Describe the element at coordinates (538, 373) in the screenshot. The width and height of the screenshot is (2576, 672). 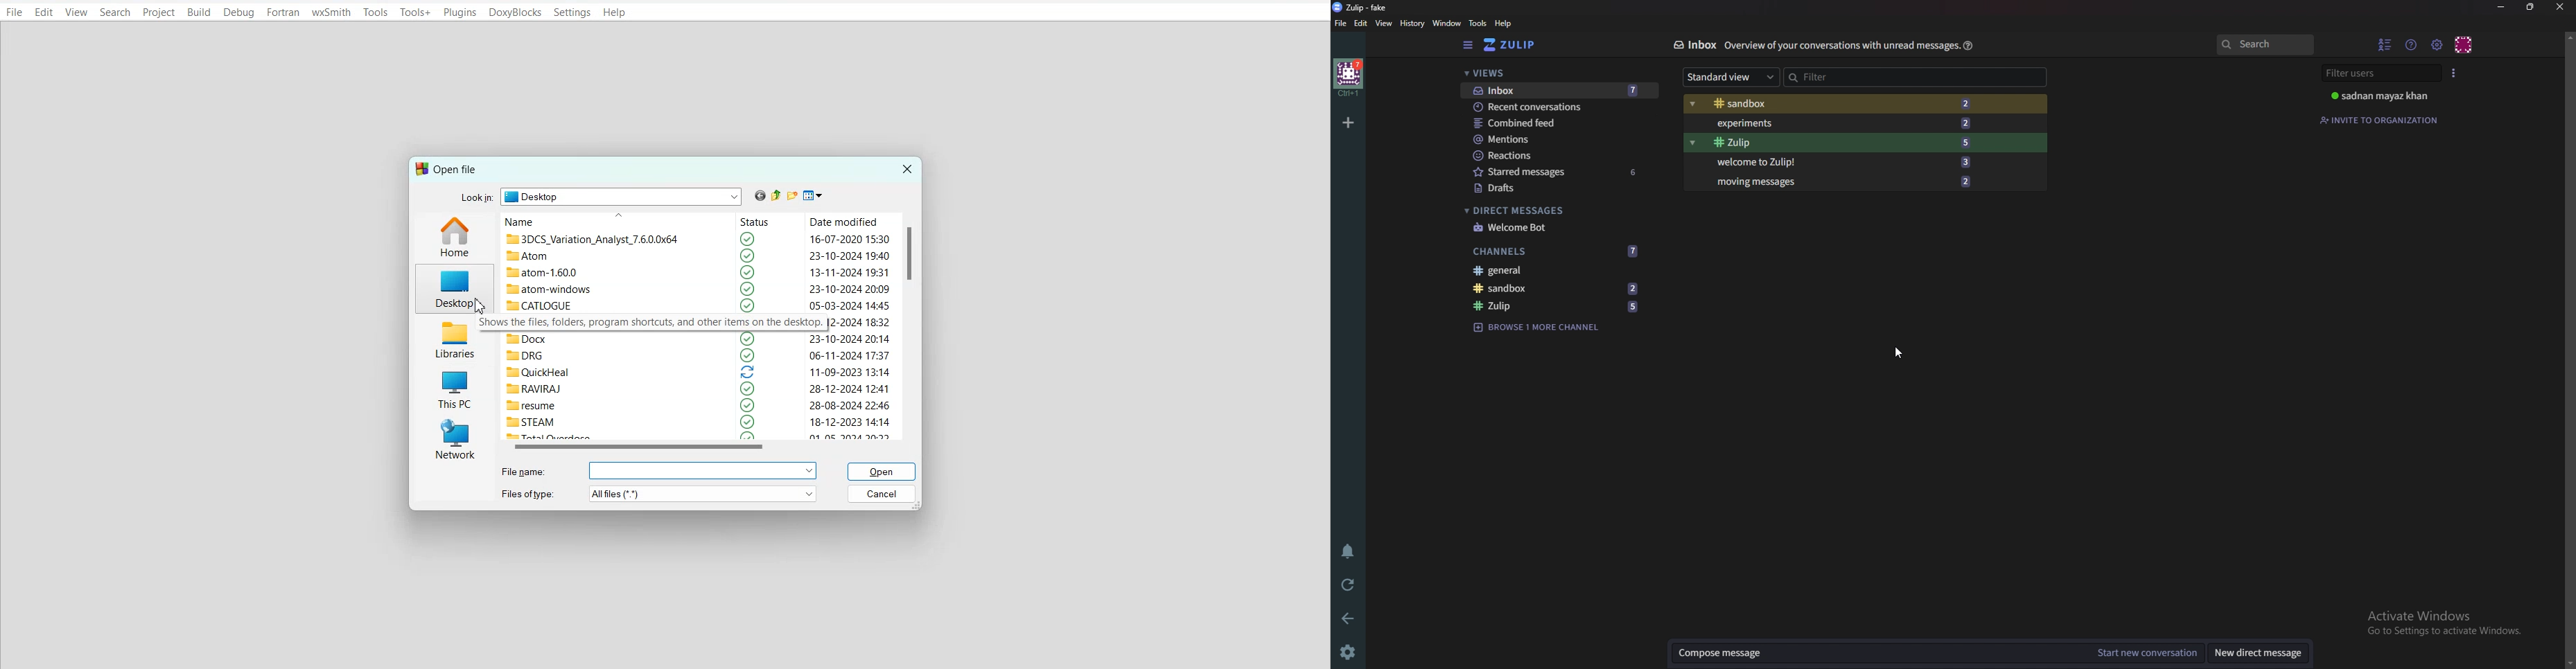
I see `QuickHeal` at that location.